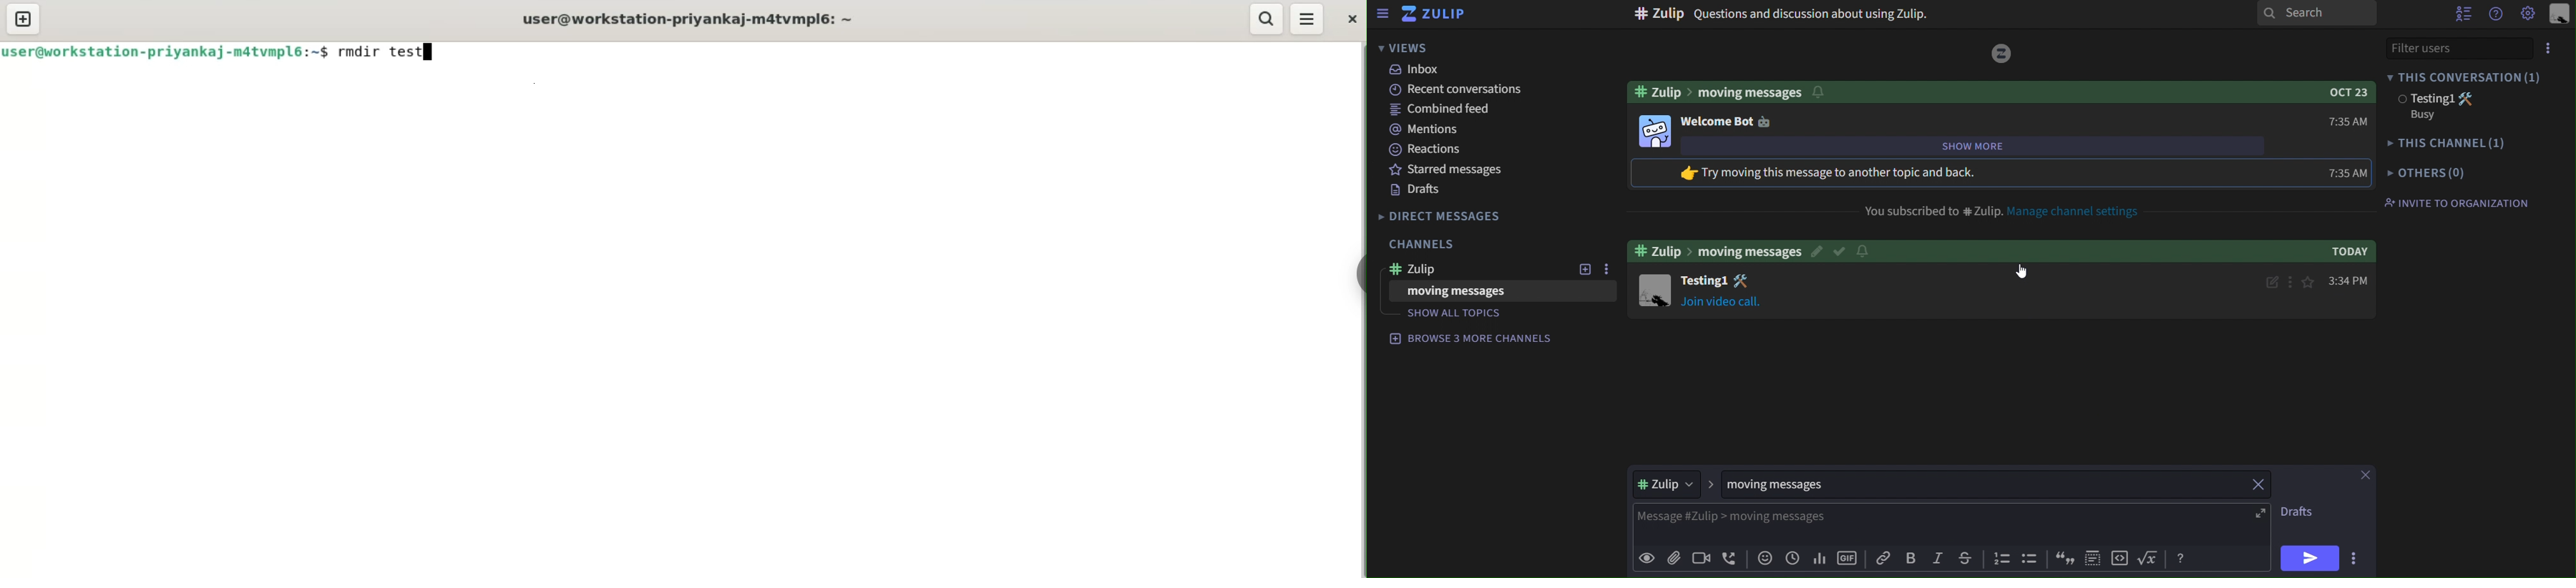  What do you see at coordinates (2352, 280) in the screenshot?
I see `3:34 PM` at bounding box center [2352, 280].